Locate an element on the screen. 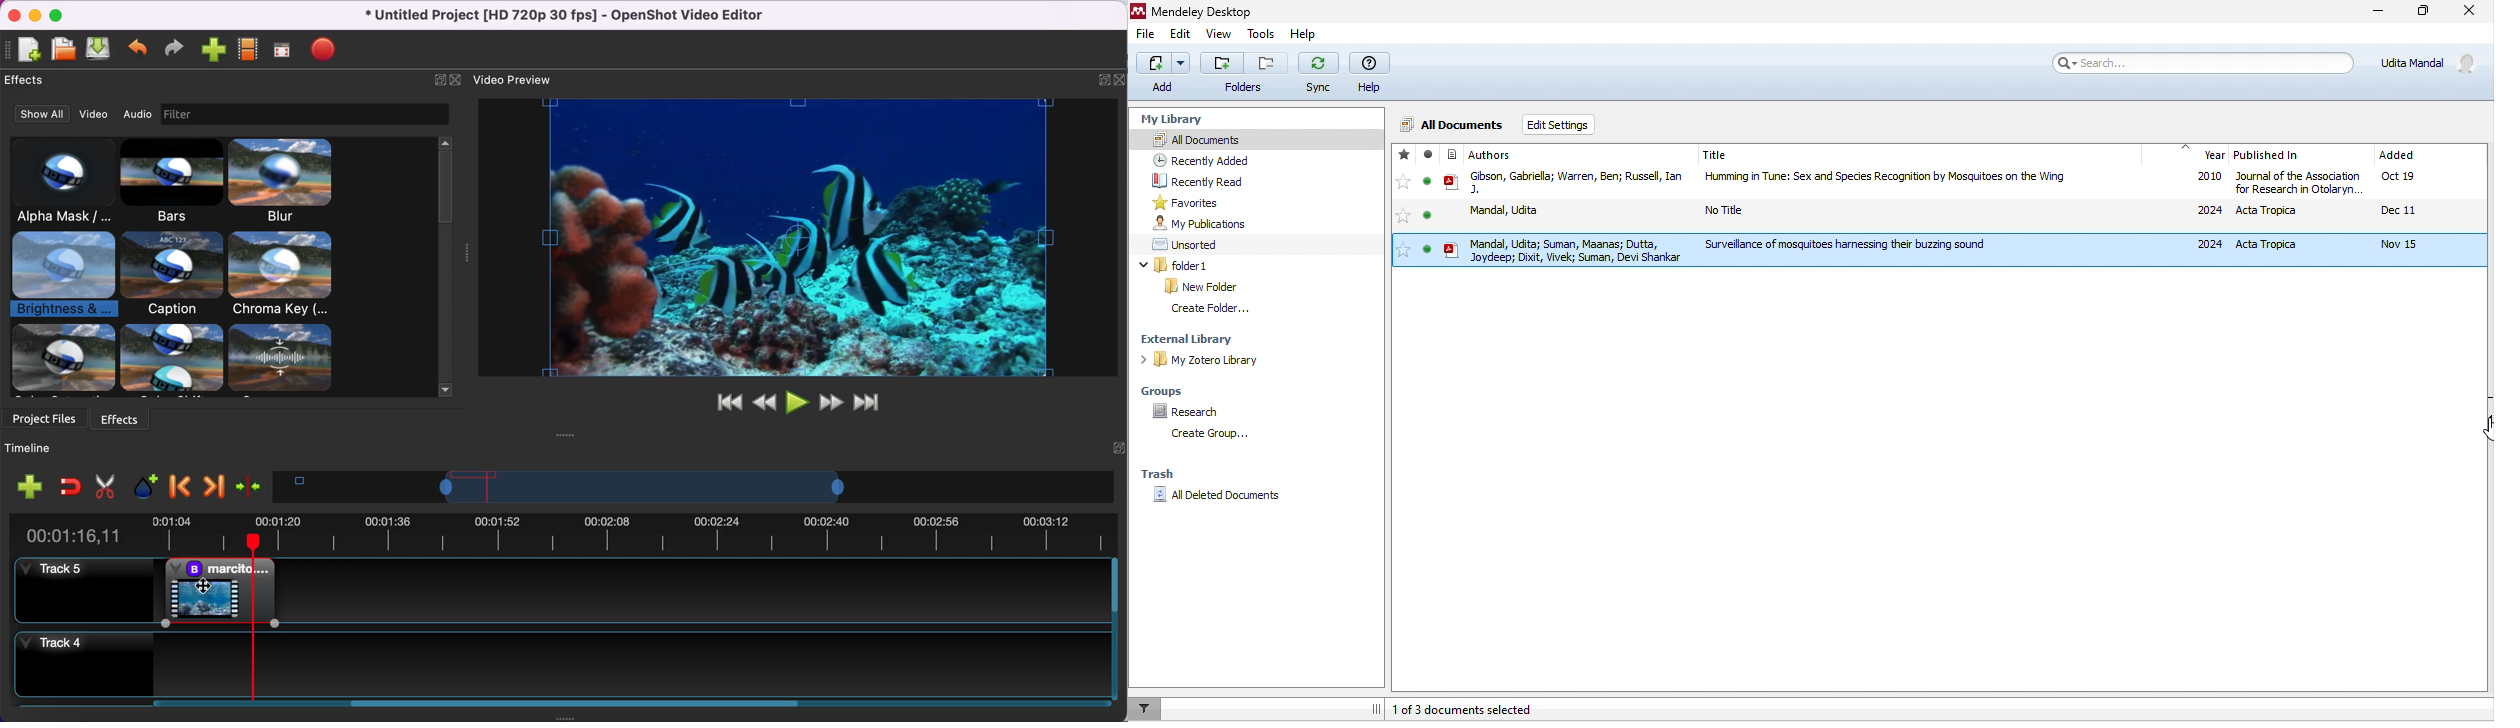  recently read is located at coordinates (1200, 180).